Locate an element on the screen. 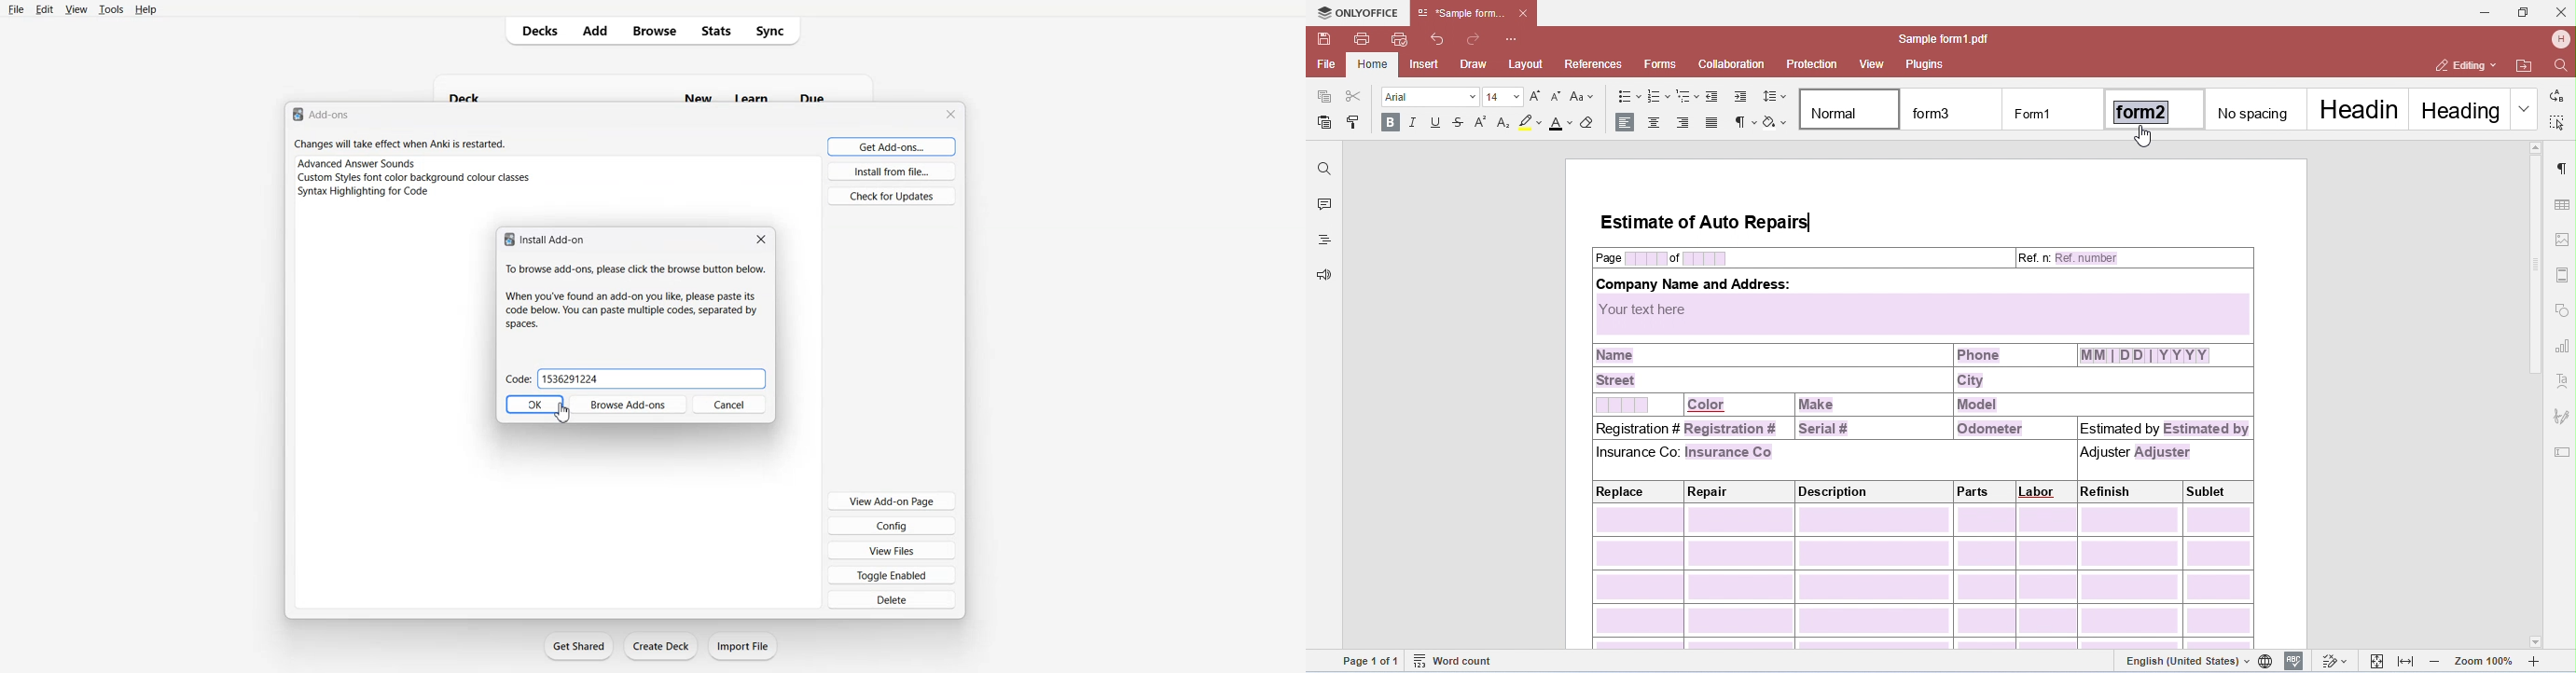 This screenshot has height=700, width=2576. Create Deck is located at coordinates (660, 646).